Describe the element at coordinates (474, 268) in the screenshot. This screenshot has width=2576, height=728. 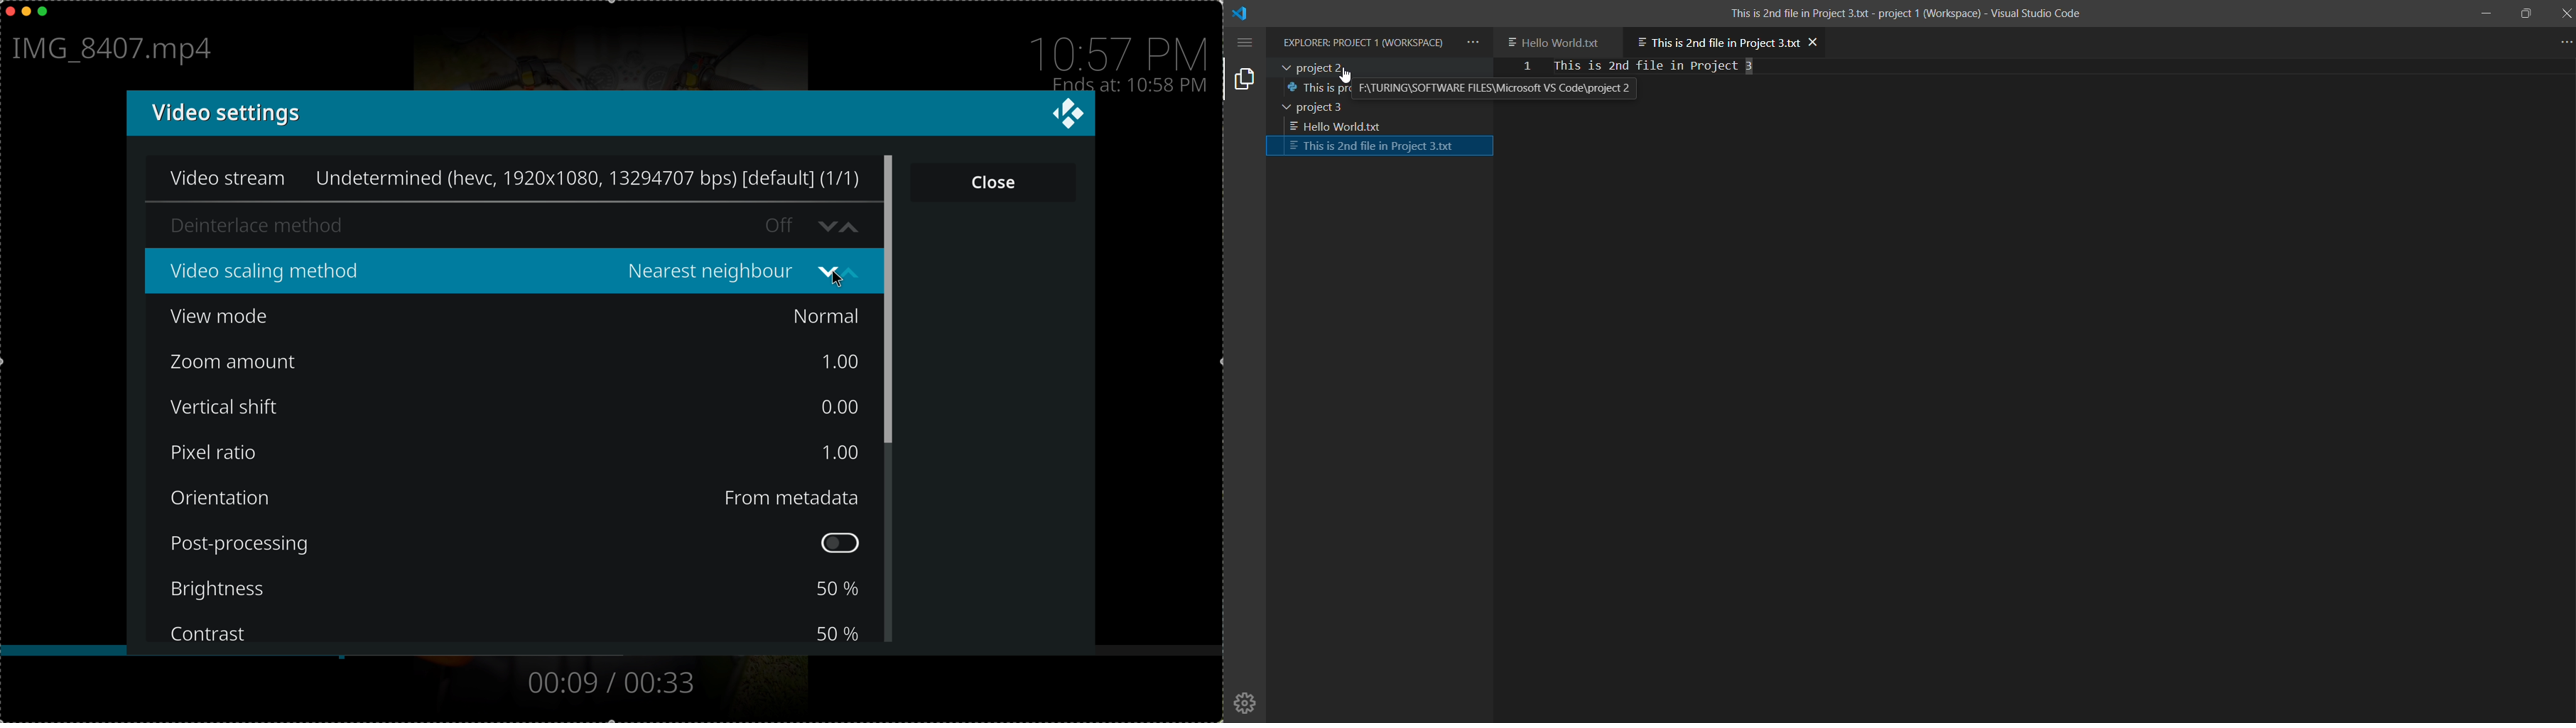
I see `video scaling method  Bilinear` at that location.